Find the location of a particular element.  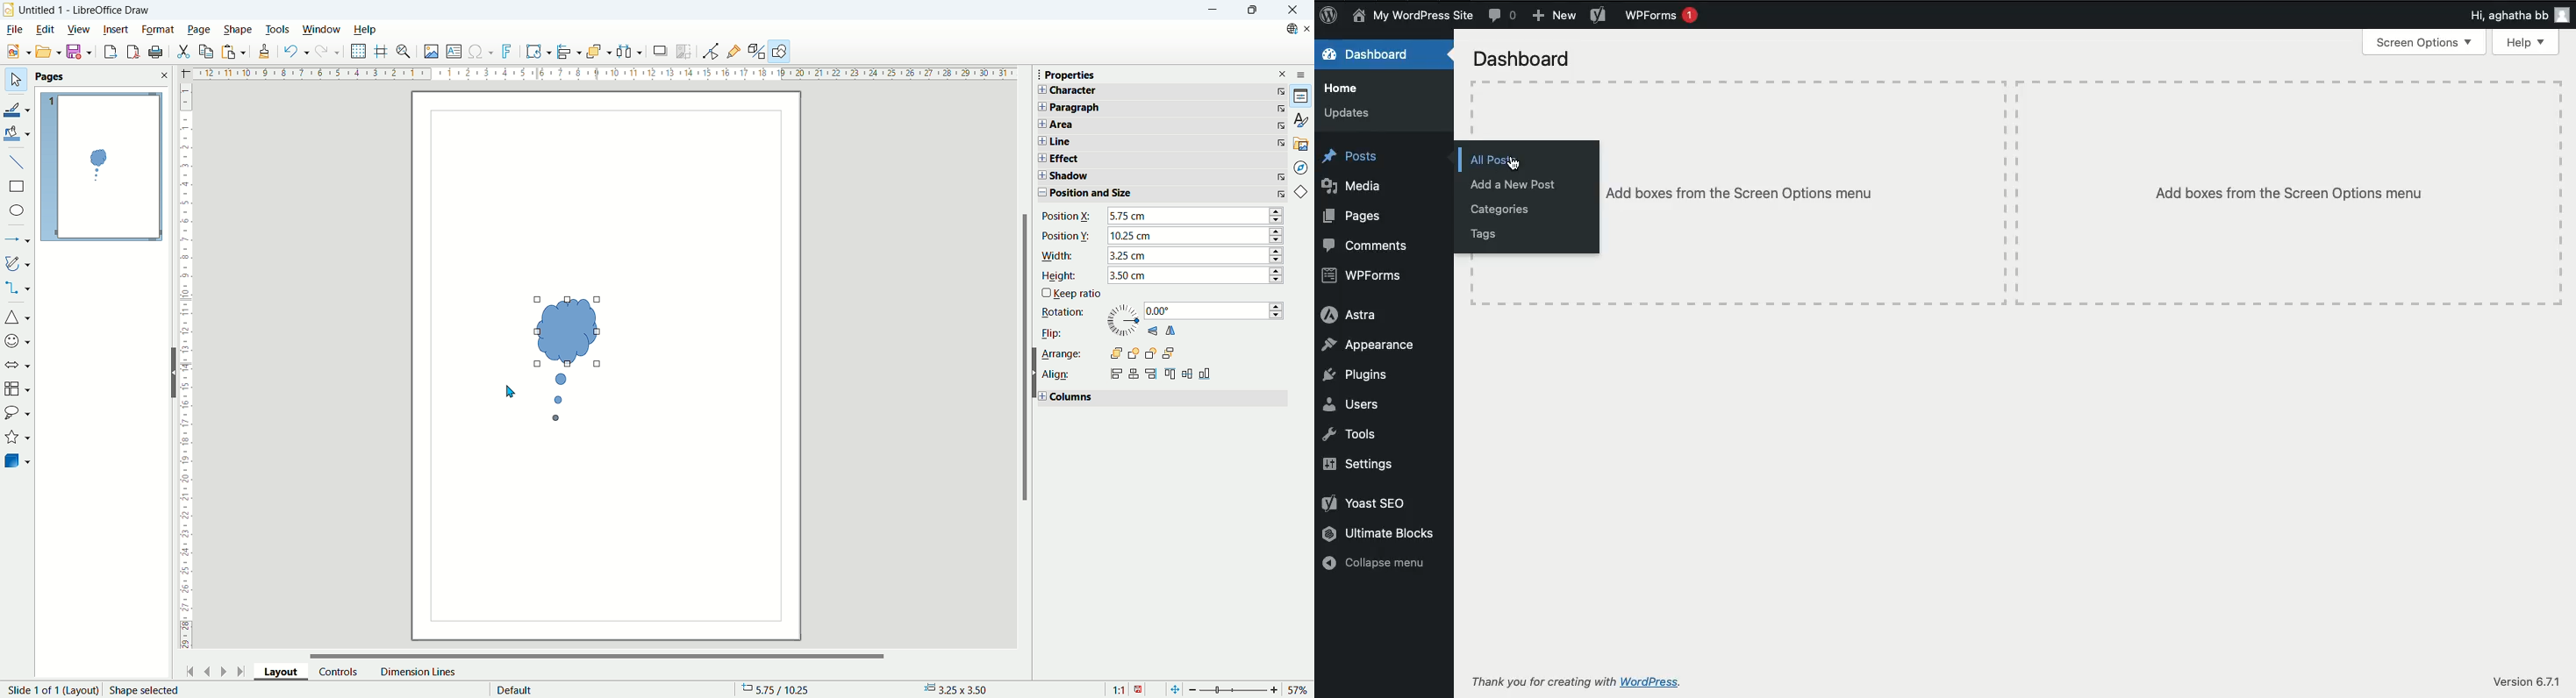

Cursor is located at coordinates (516, 391).